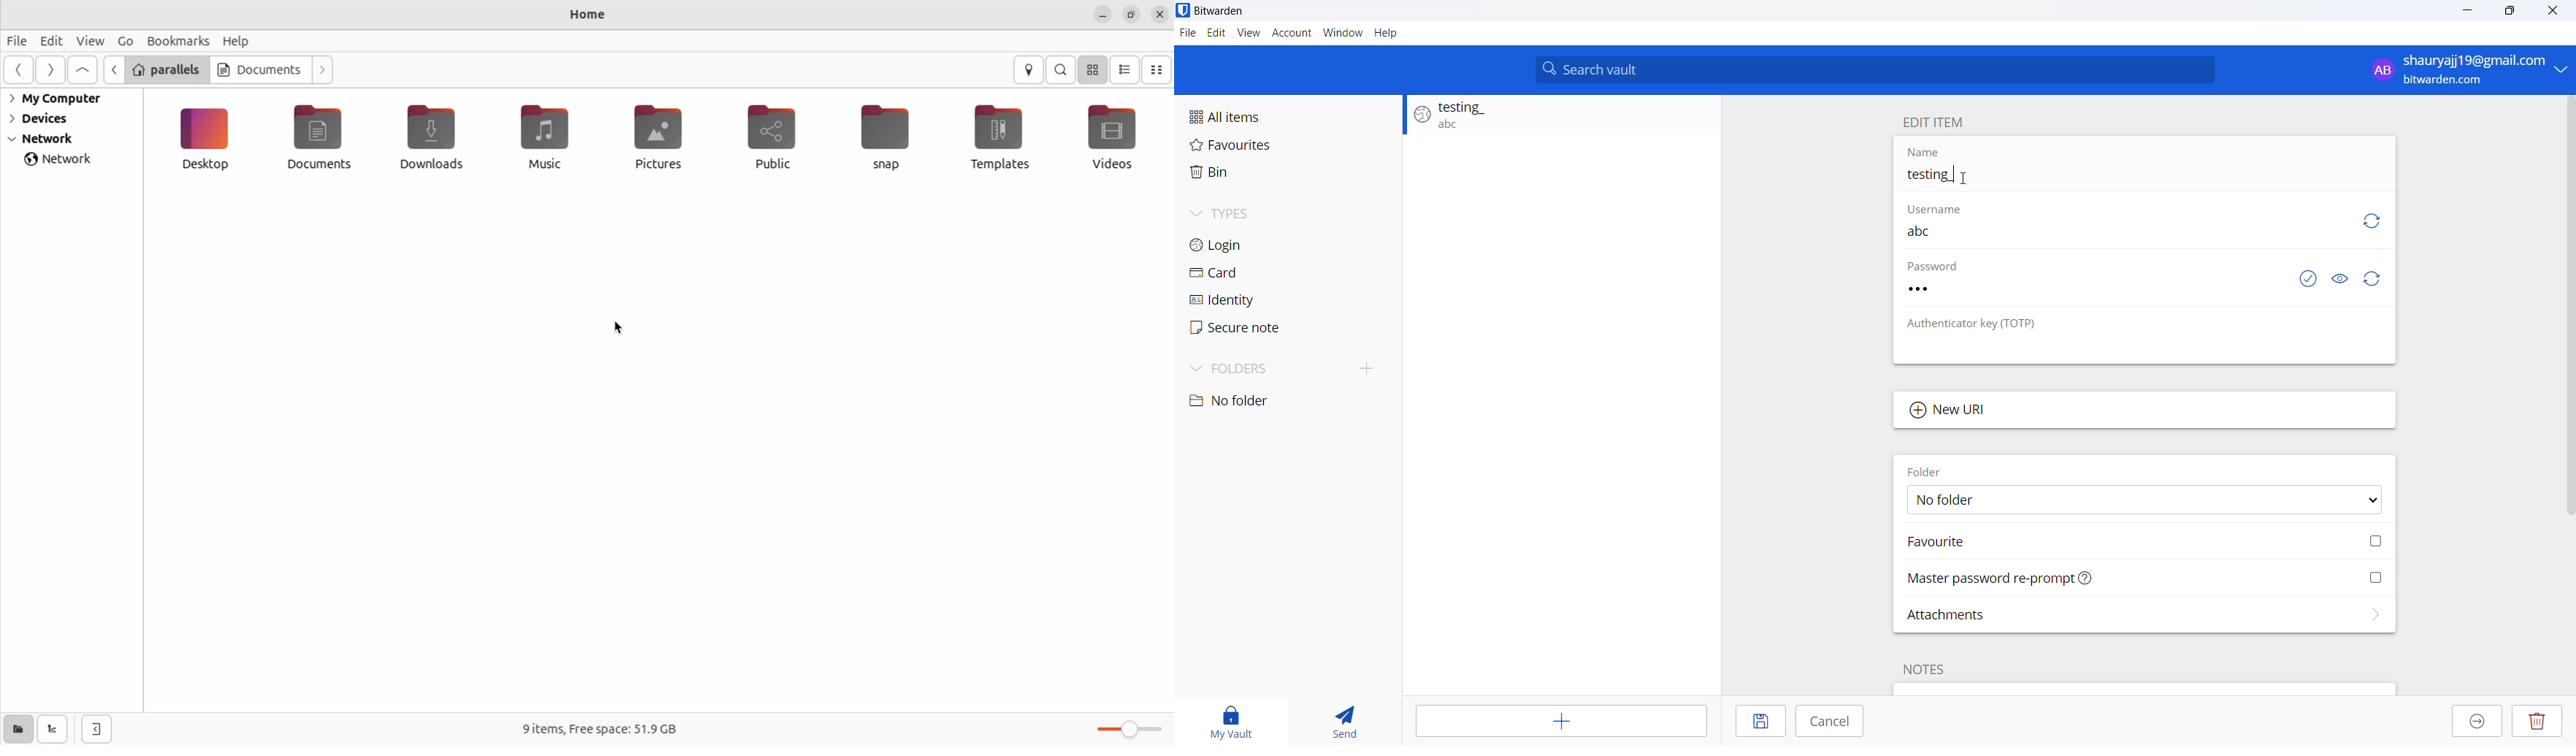 The height and width of the screenshot is (756, 2576). I want to click on Delete, so click(2536, 722).